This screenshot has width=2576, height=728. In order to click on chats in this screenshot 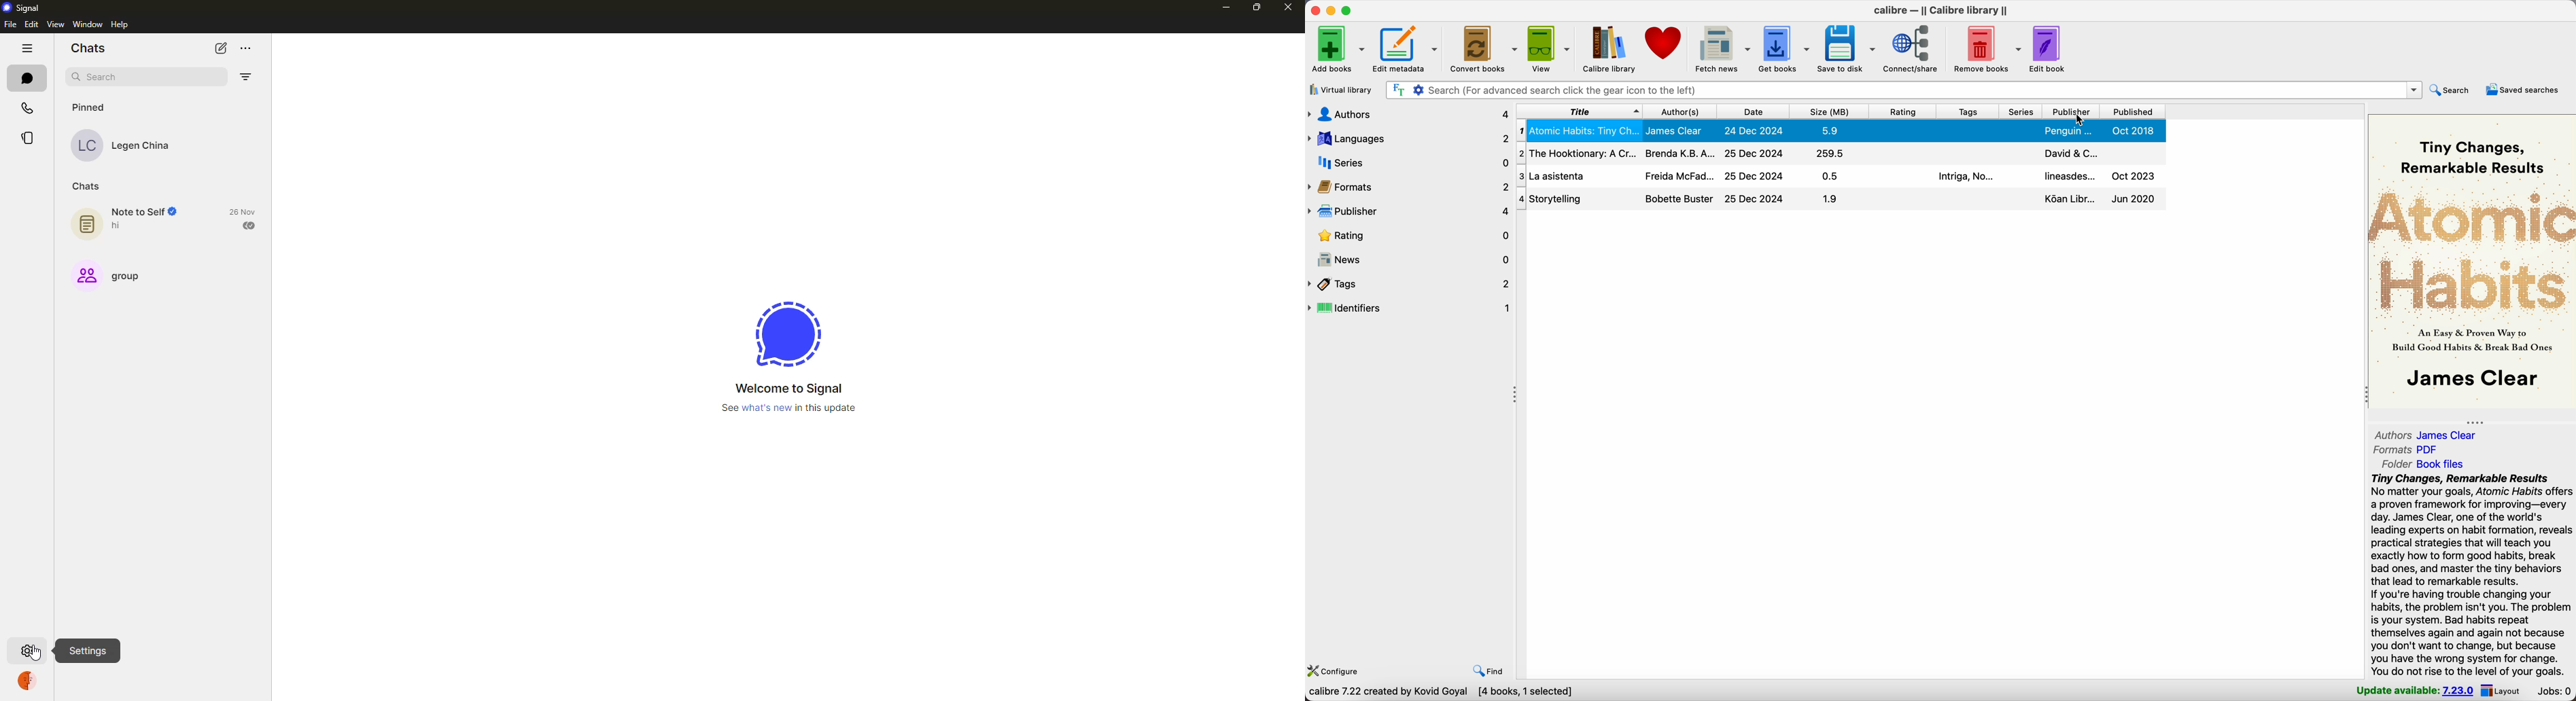, I will do `click(90, 48)`.